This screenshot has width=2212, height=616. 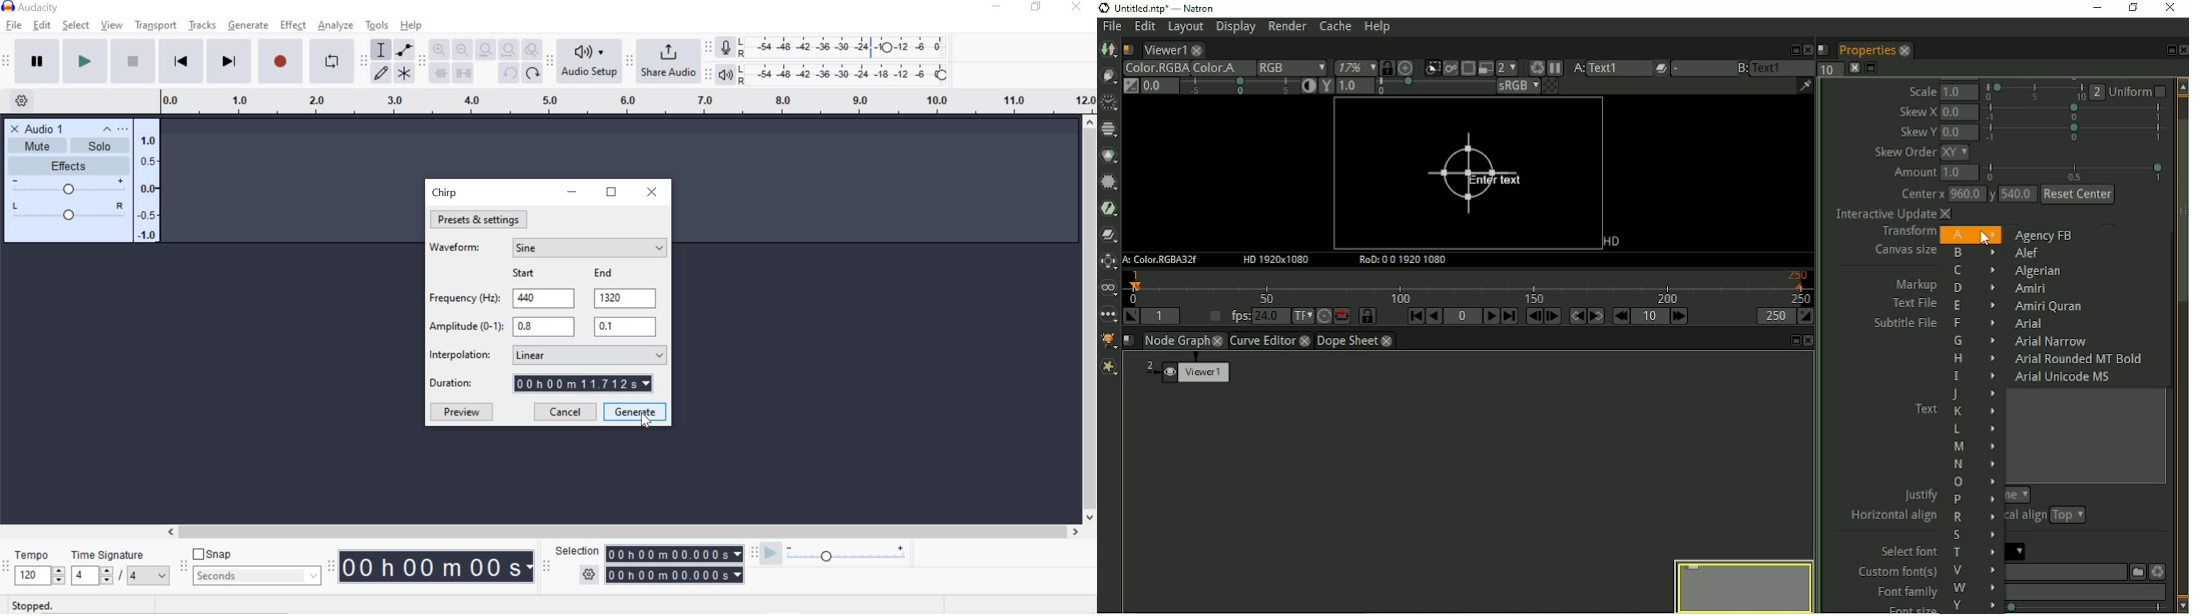 I want to click on Clear all panels, so click(x=1854, y=68).